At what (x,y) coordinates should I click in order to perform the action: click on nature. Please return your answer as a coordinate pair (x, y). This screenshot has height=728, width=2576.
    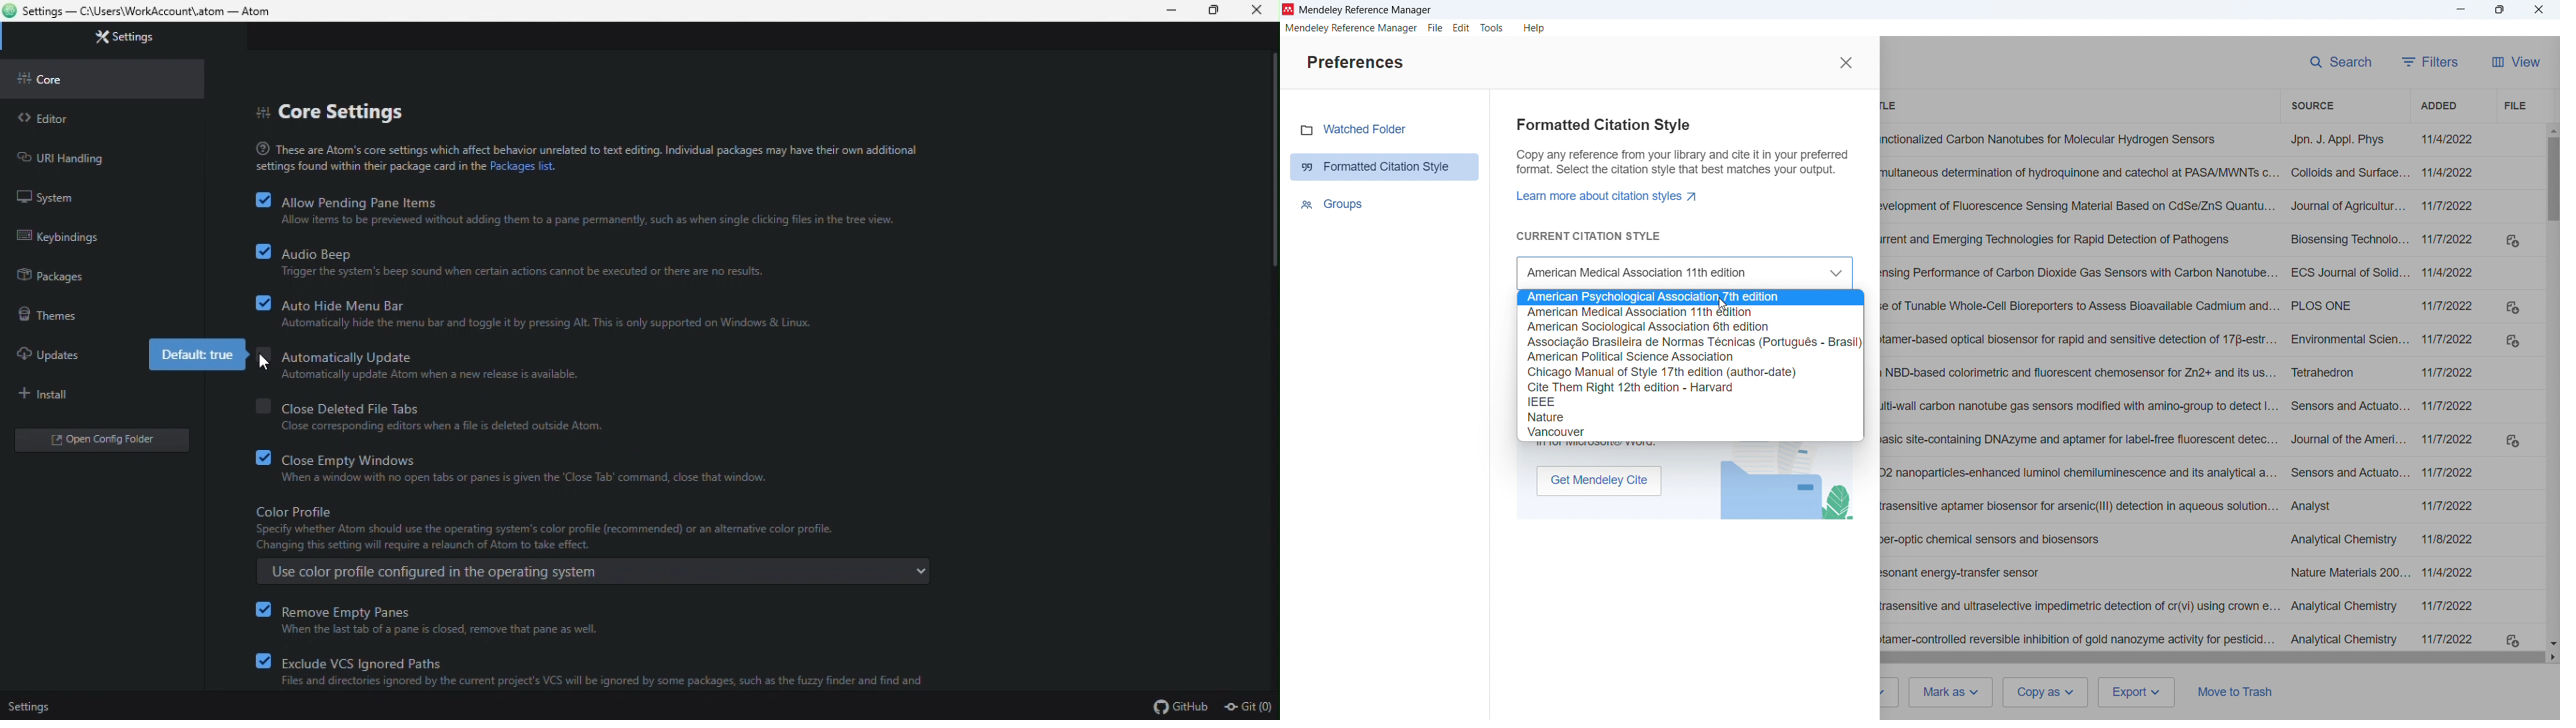
    Looking at the image, I should click on (1689, 417).